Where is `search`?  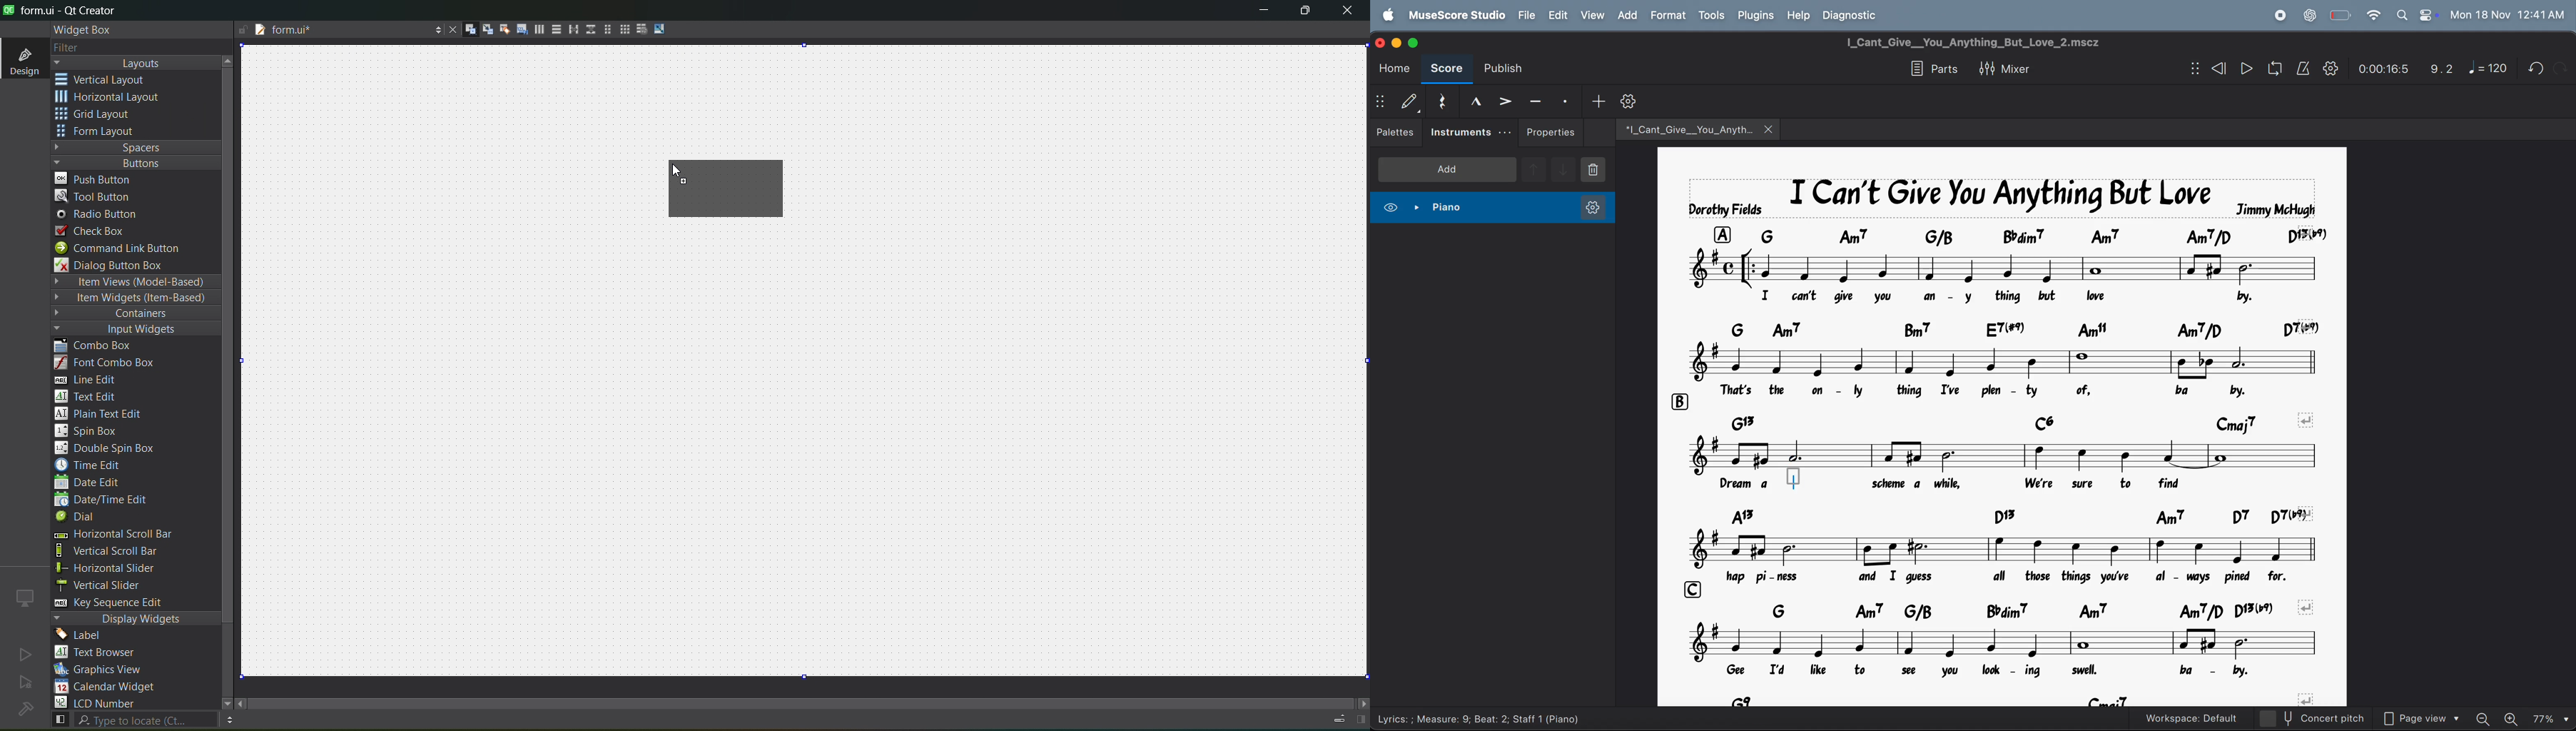 search is located at coordinates (133, 720).